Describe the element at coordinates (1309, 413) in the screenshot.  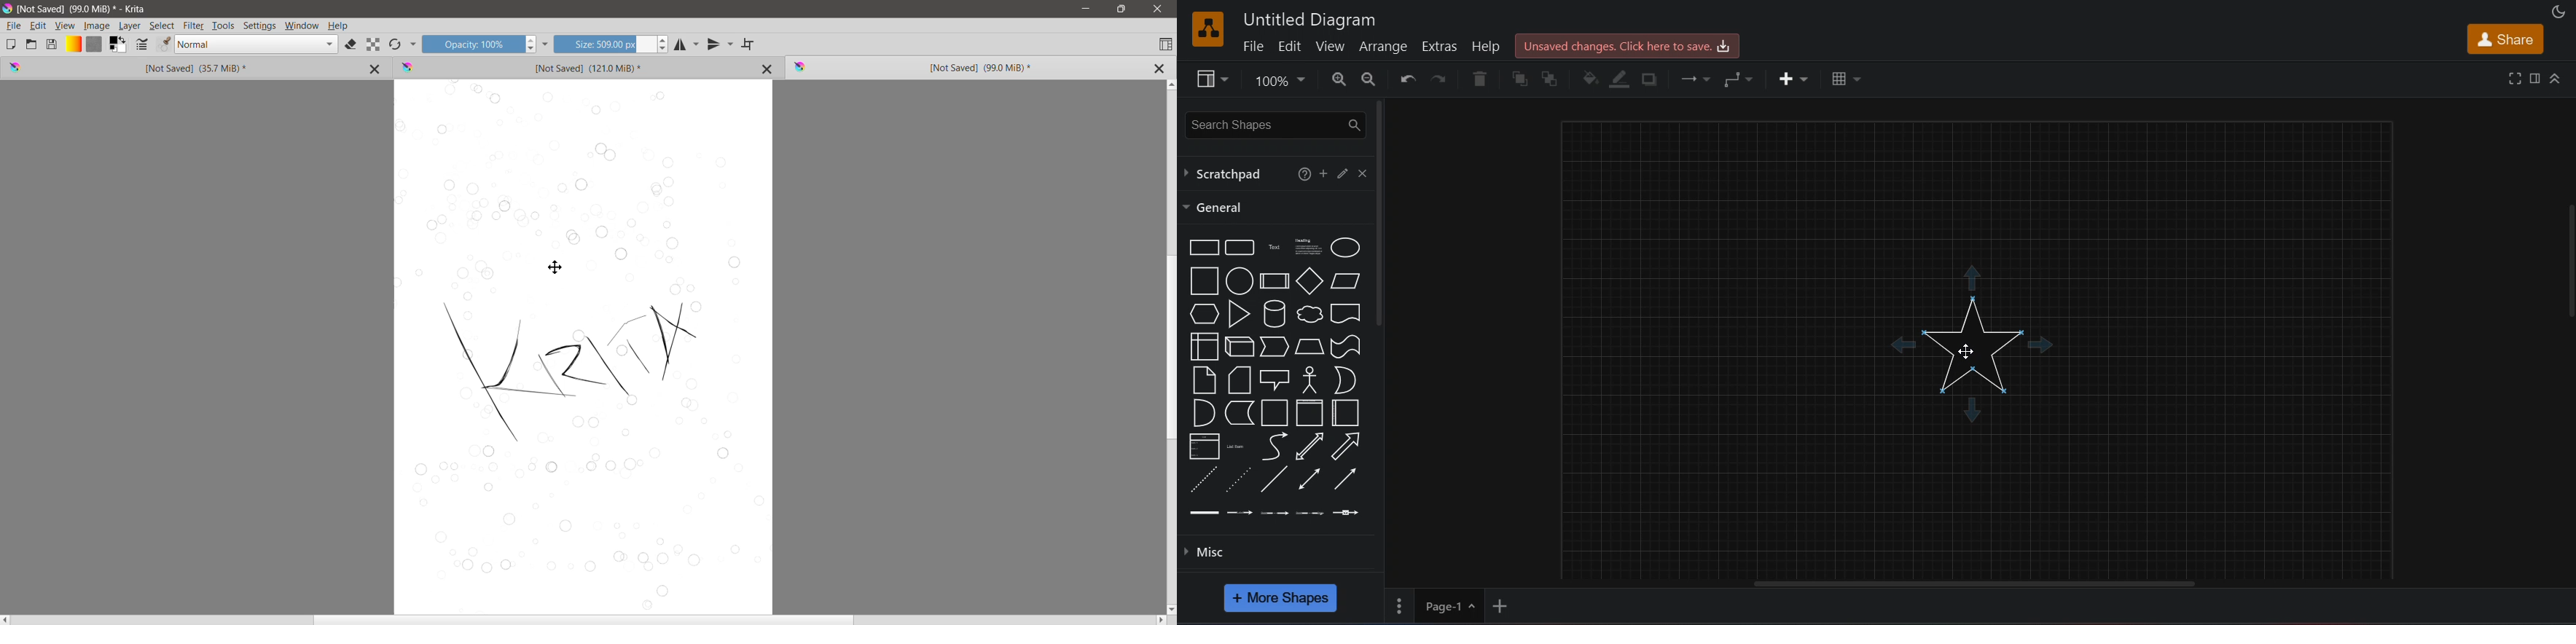
I see `vertical container` at that location.